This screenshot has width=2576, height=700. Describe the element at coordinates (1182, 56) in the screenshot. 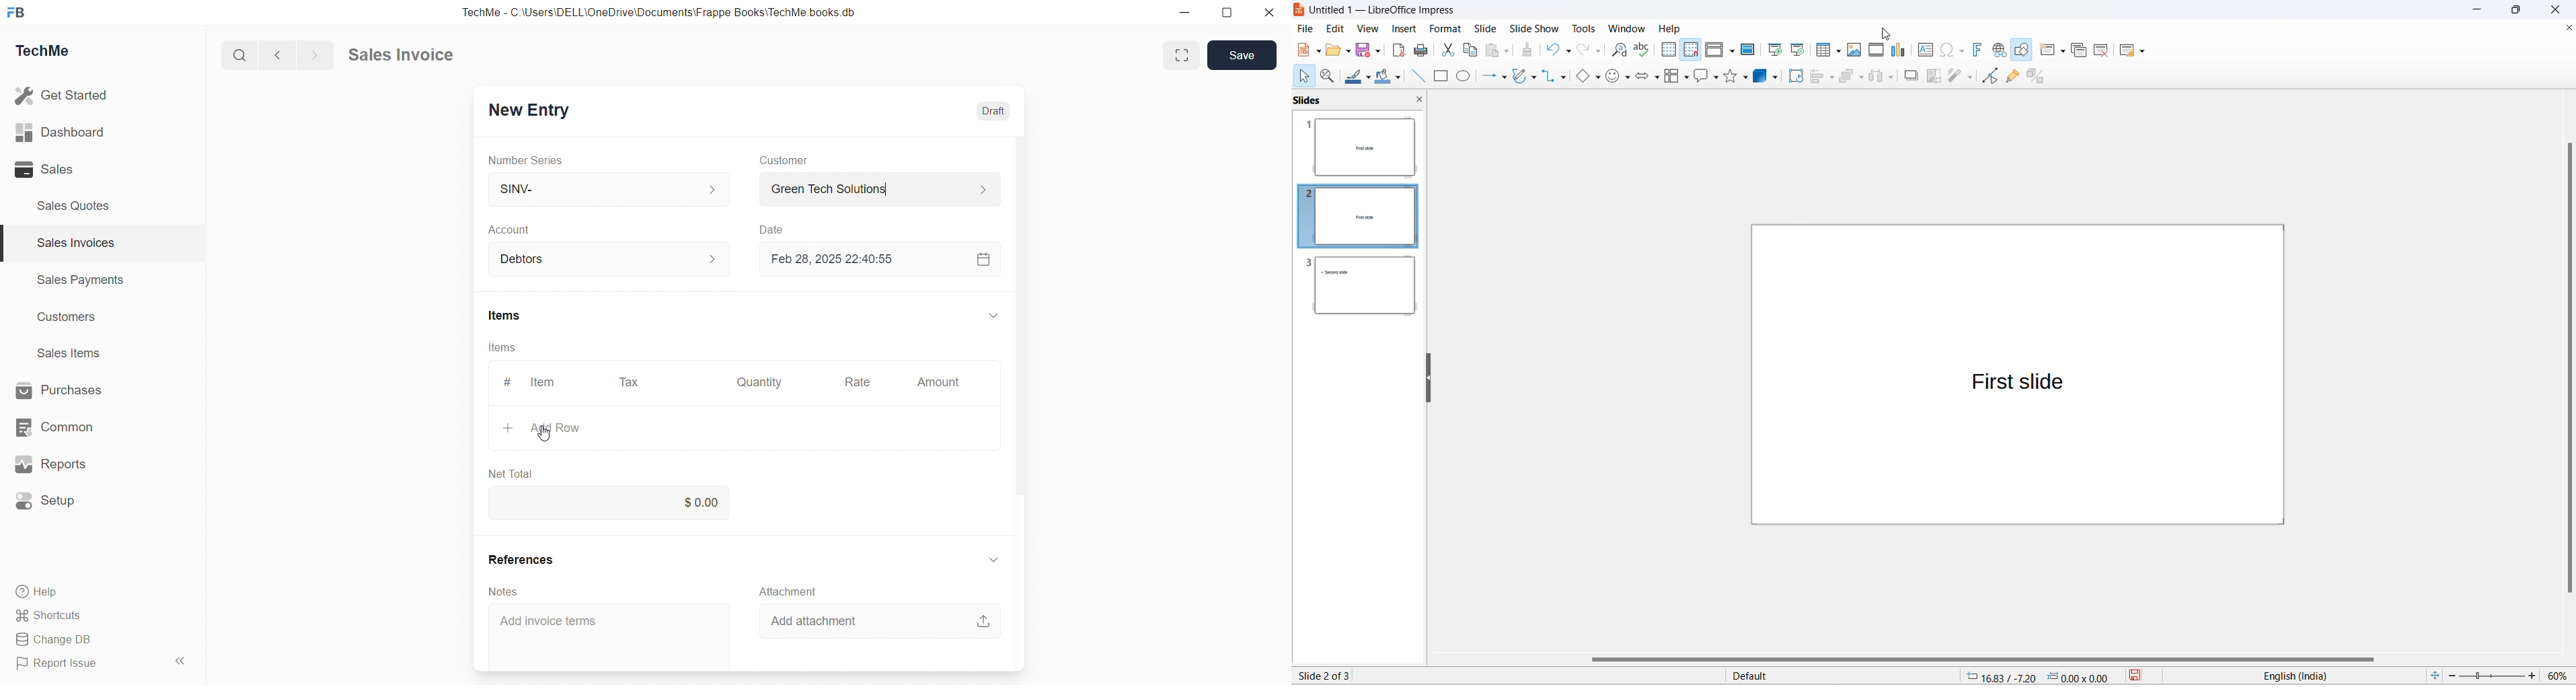

I see `enlarge` at that location.